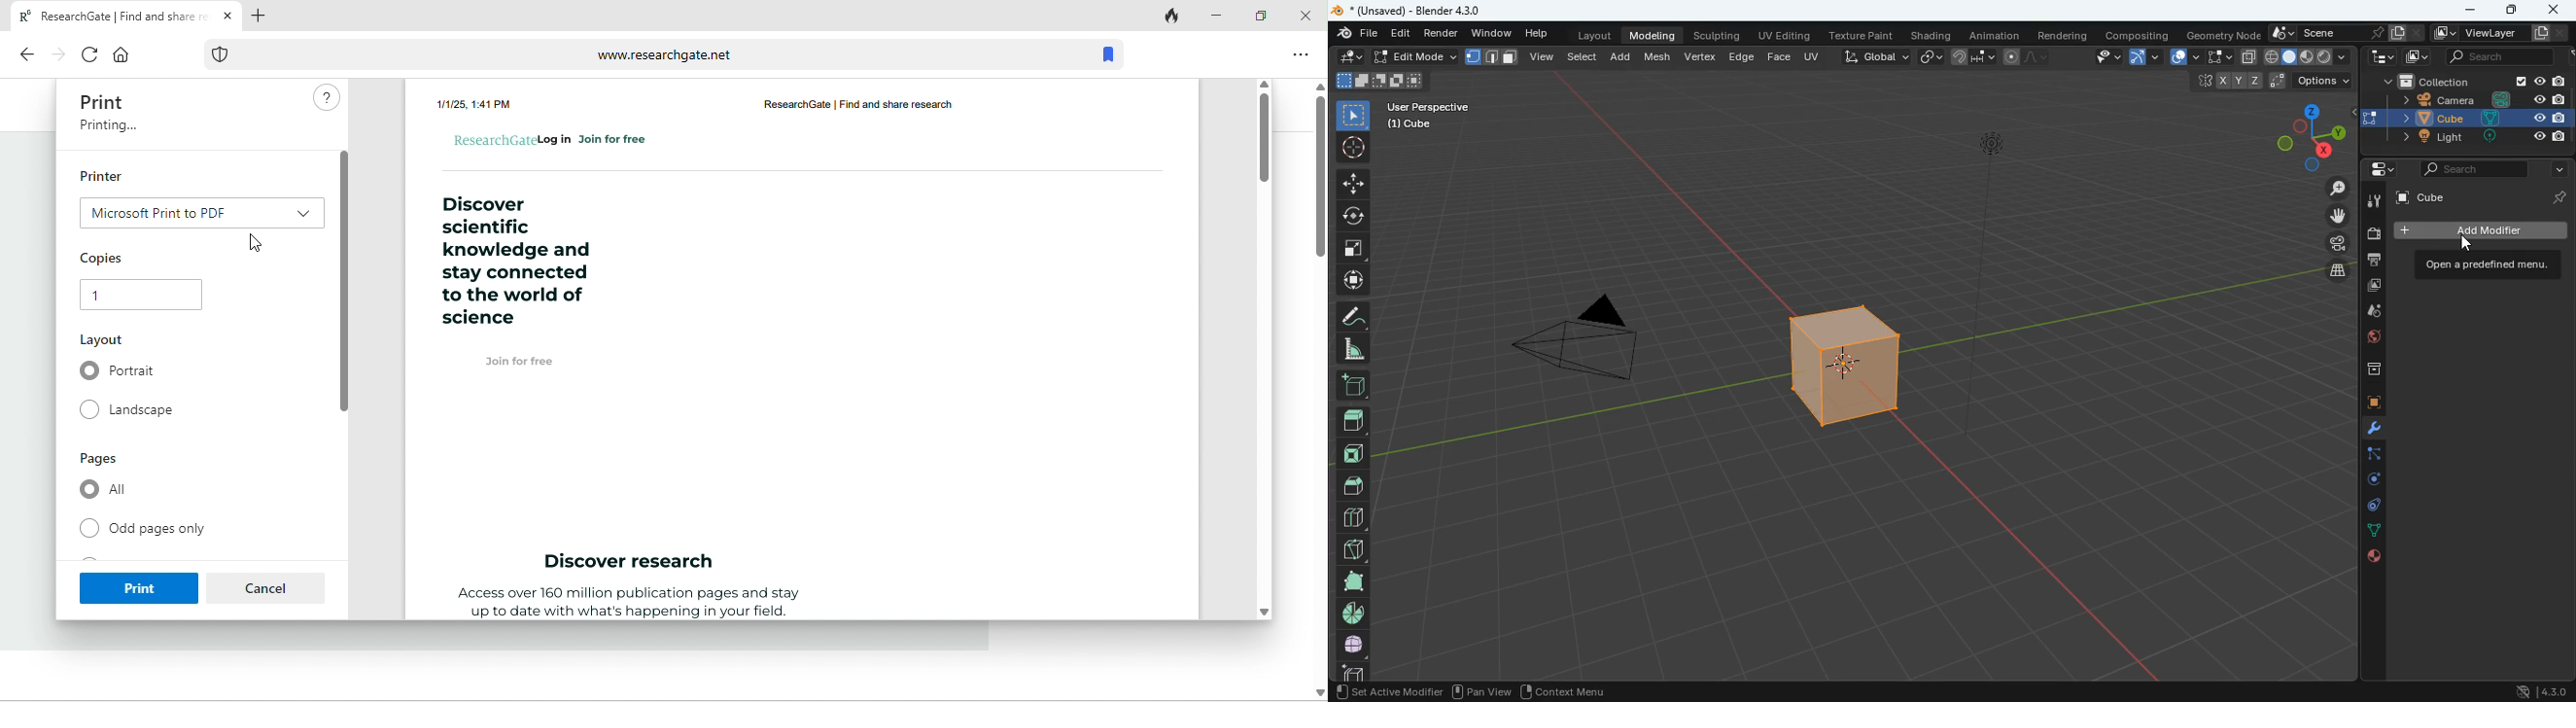 This screenshot has width=2576, height=728. I want to click on image, so click(2419, 59).